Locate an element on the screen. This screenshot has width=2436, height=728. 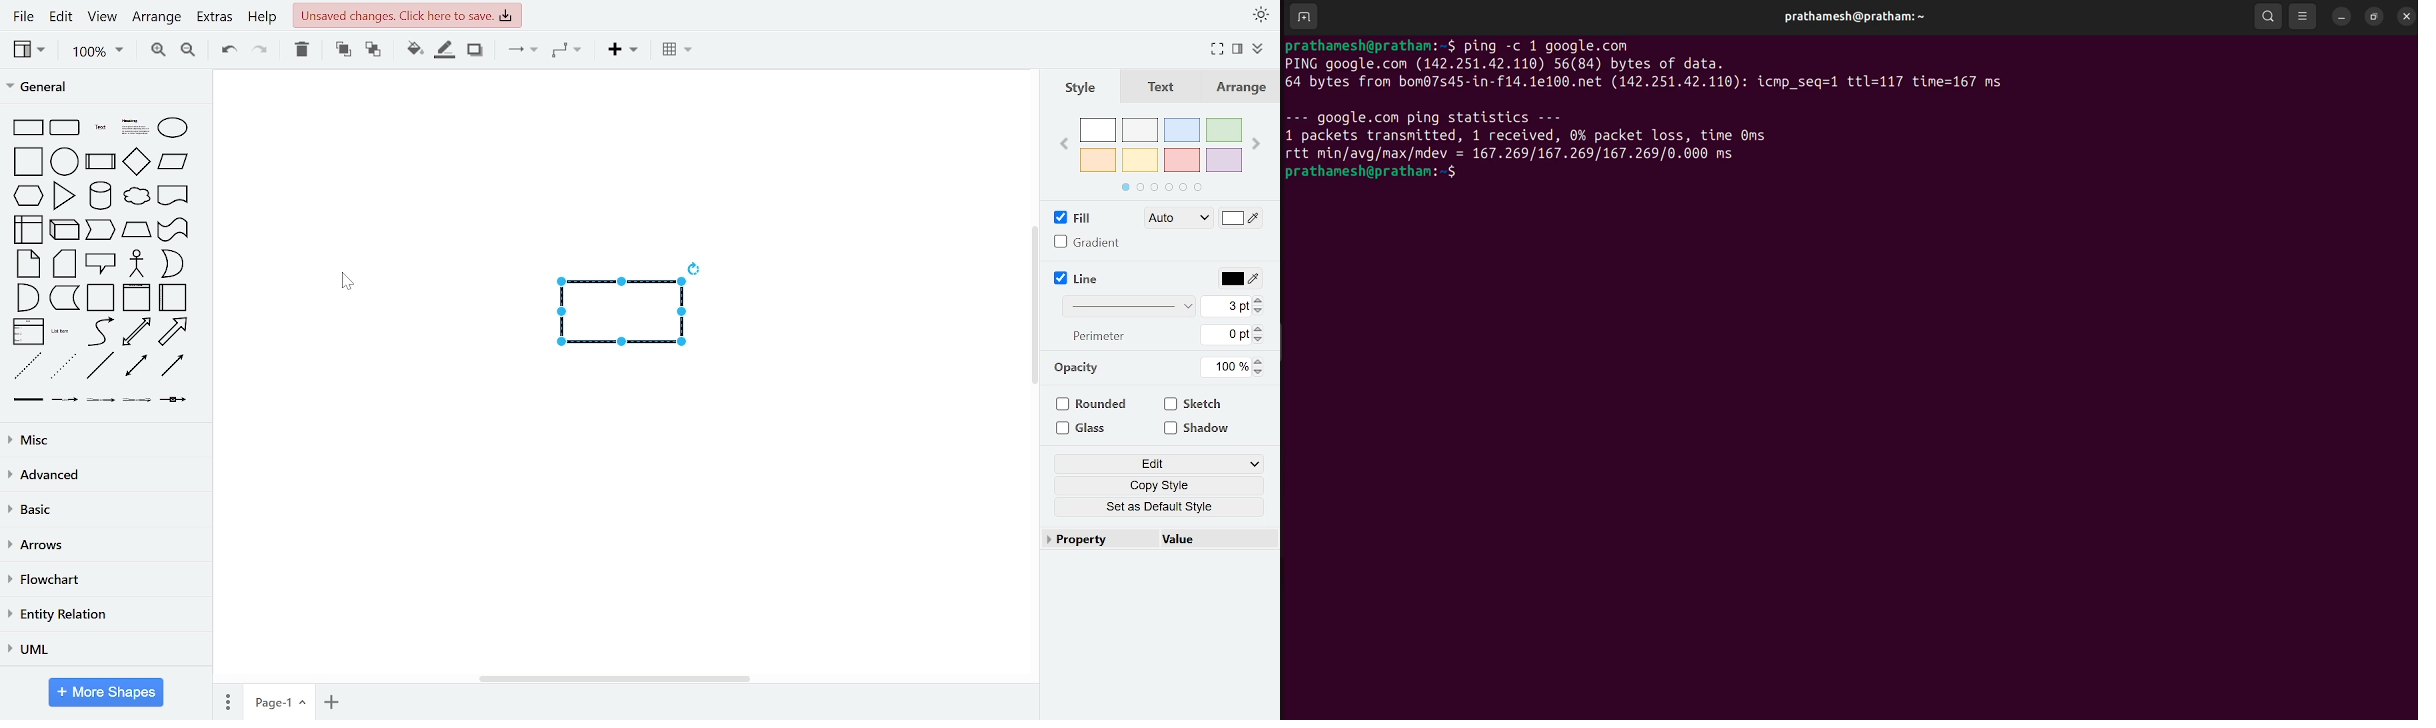
search is located at coordinates (2271, 15).